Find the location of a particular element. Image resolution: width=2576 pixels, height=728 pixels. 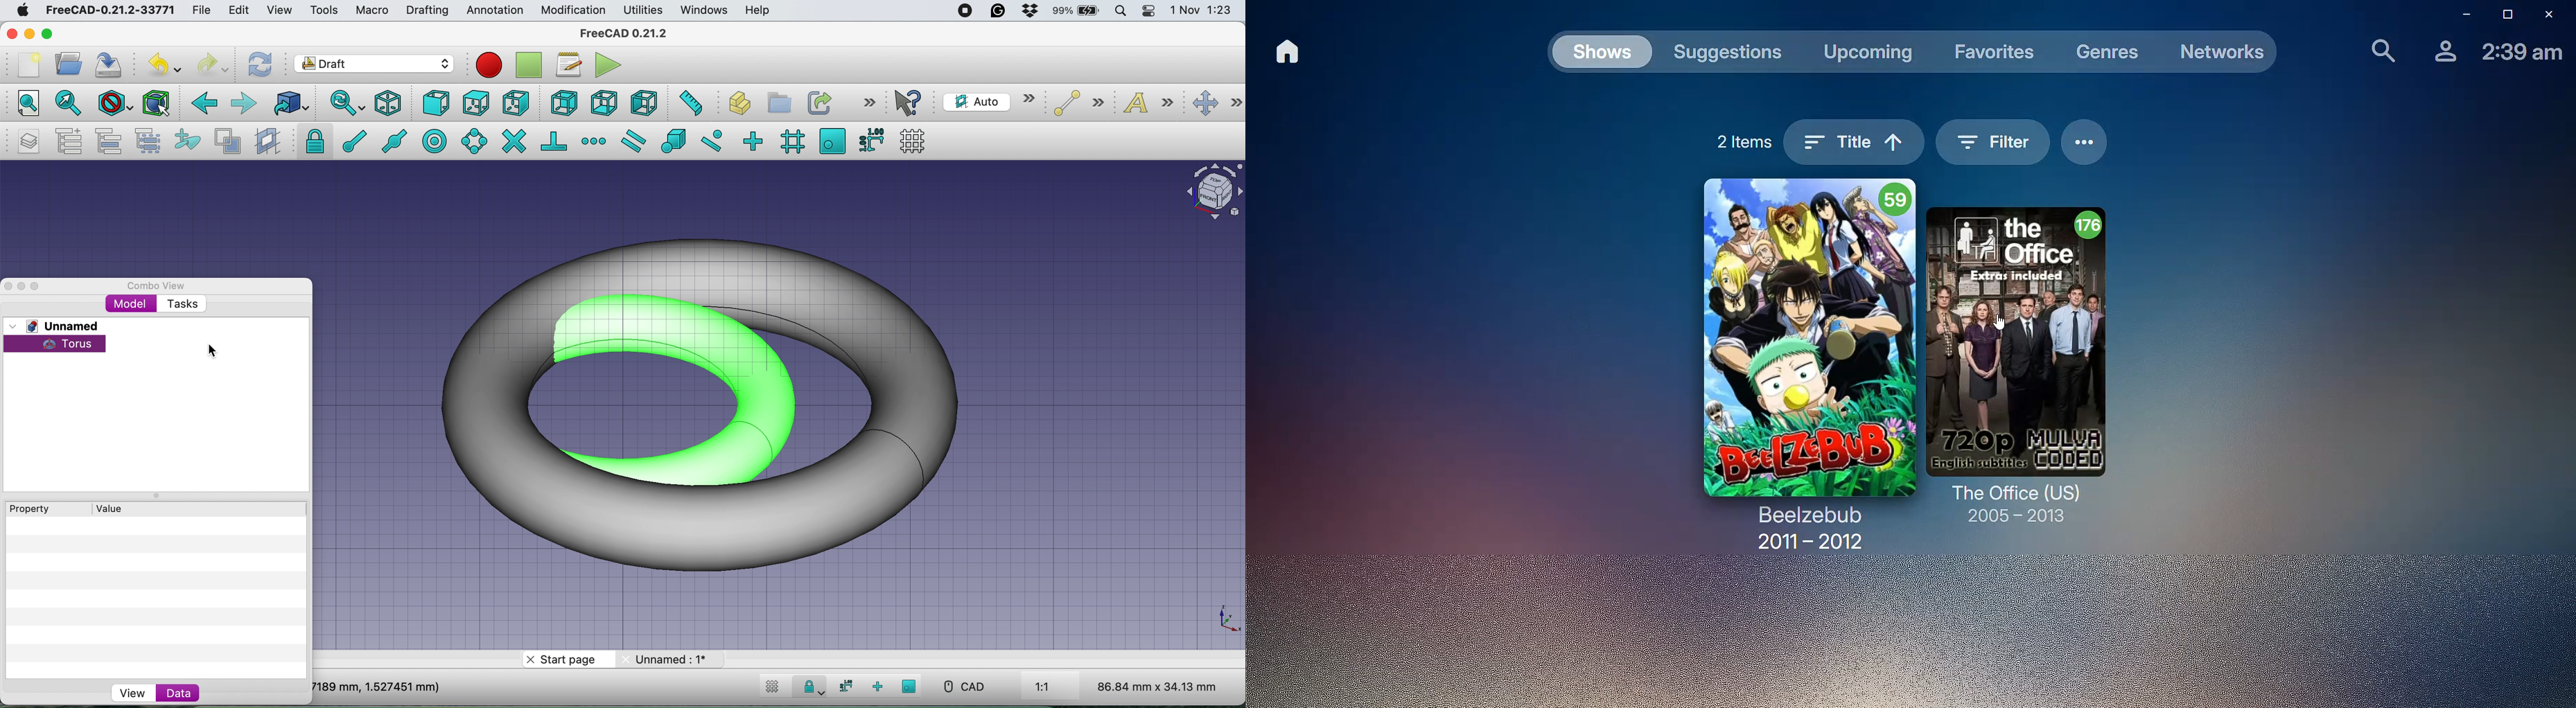

snap lock is located at coordinates (310, 141).